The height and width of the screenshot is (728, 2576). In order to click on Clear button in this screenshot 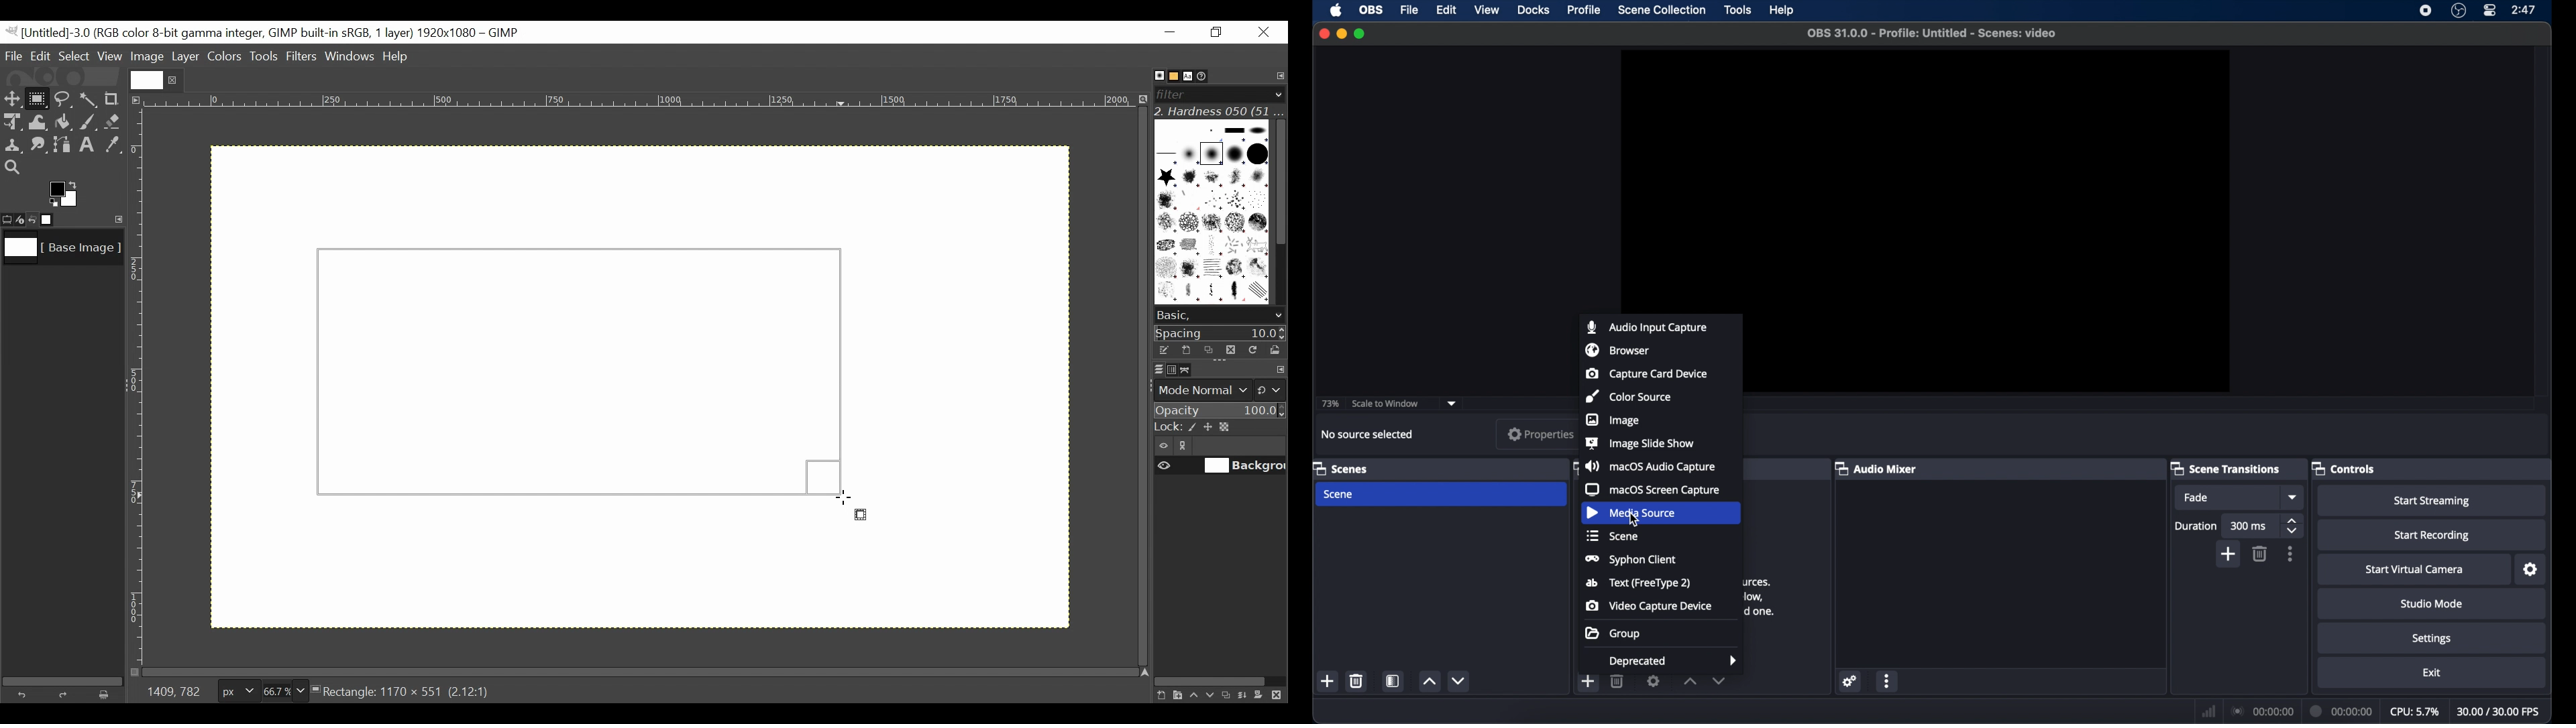, I will do `click(108, 695)`.